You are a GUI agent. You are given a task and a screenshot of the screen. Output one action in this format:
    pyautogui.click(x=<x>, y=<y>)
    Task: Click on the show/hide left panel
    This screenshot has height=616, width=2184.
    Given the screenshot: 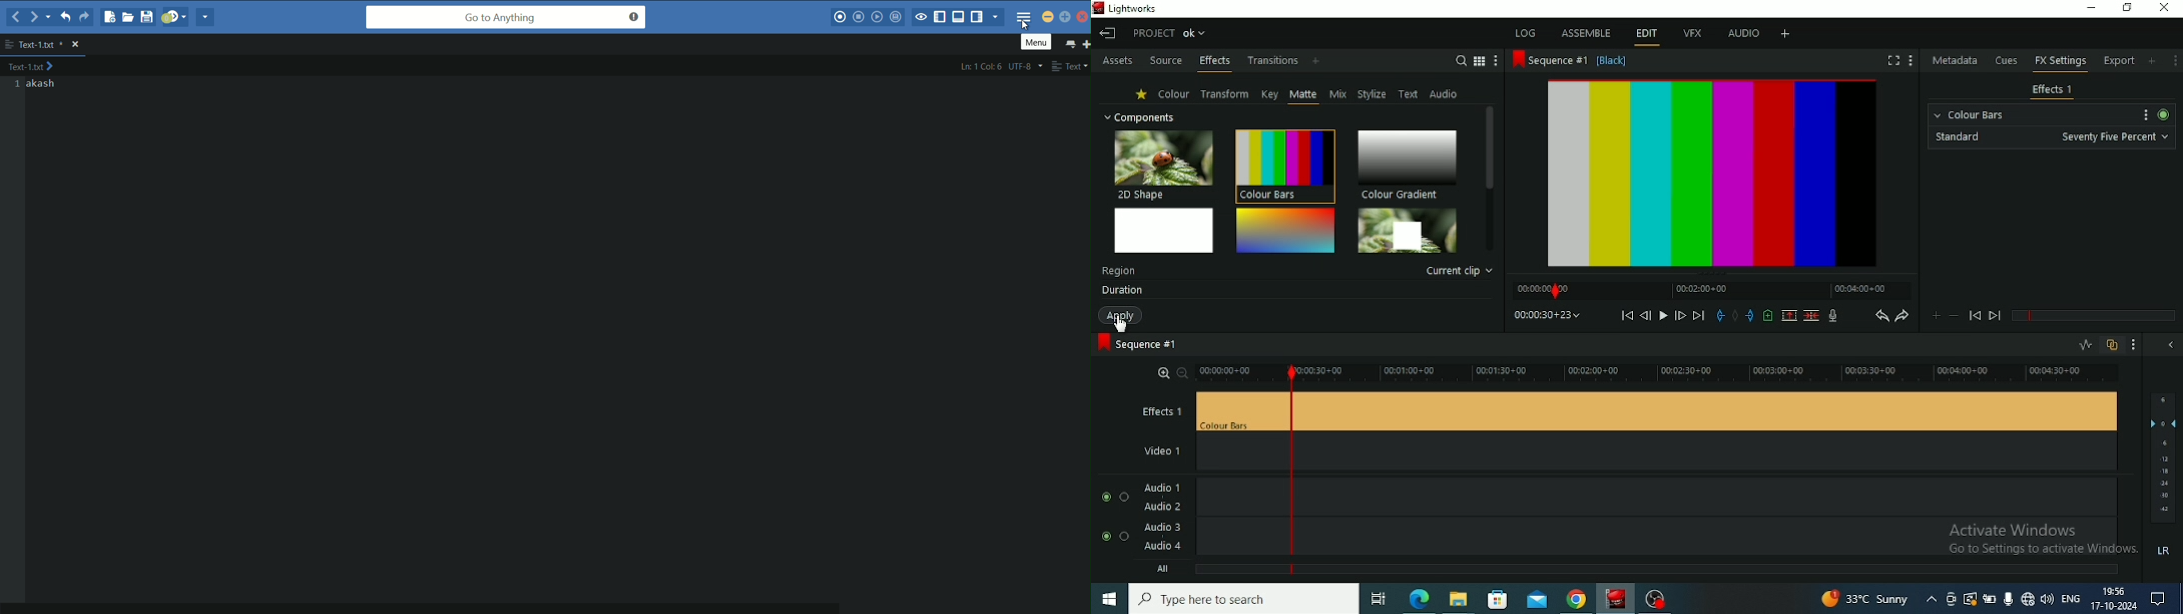 What is the action you would take?
    pyautogui.click(x=941, y=18)
    